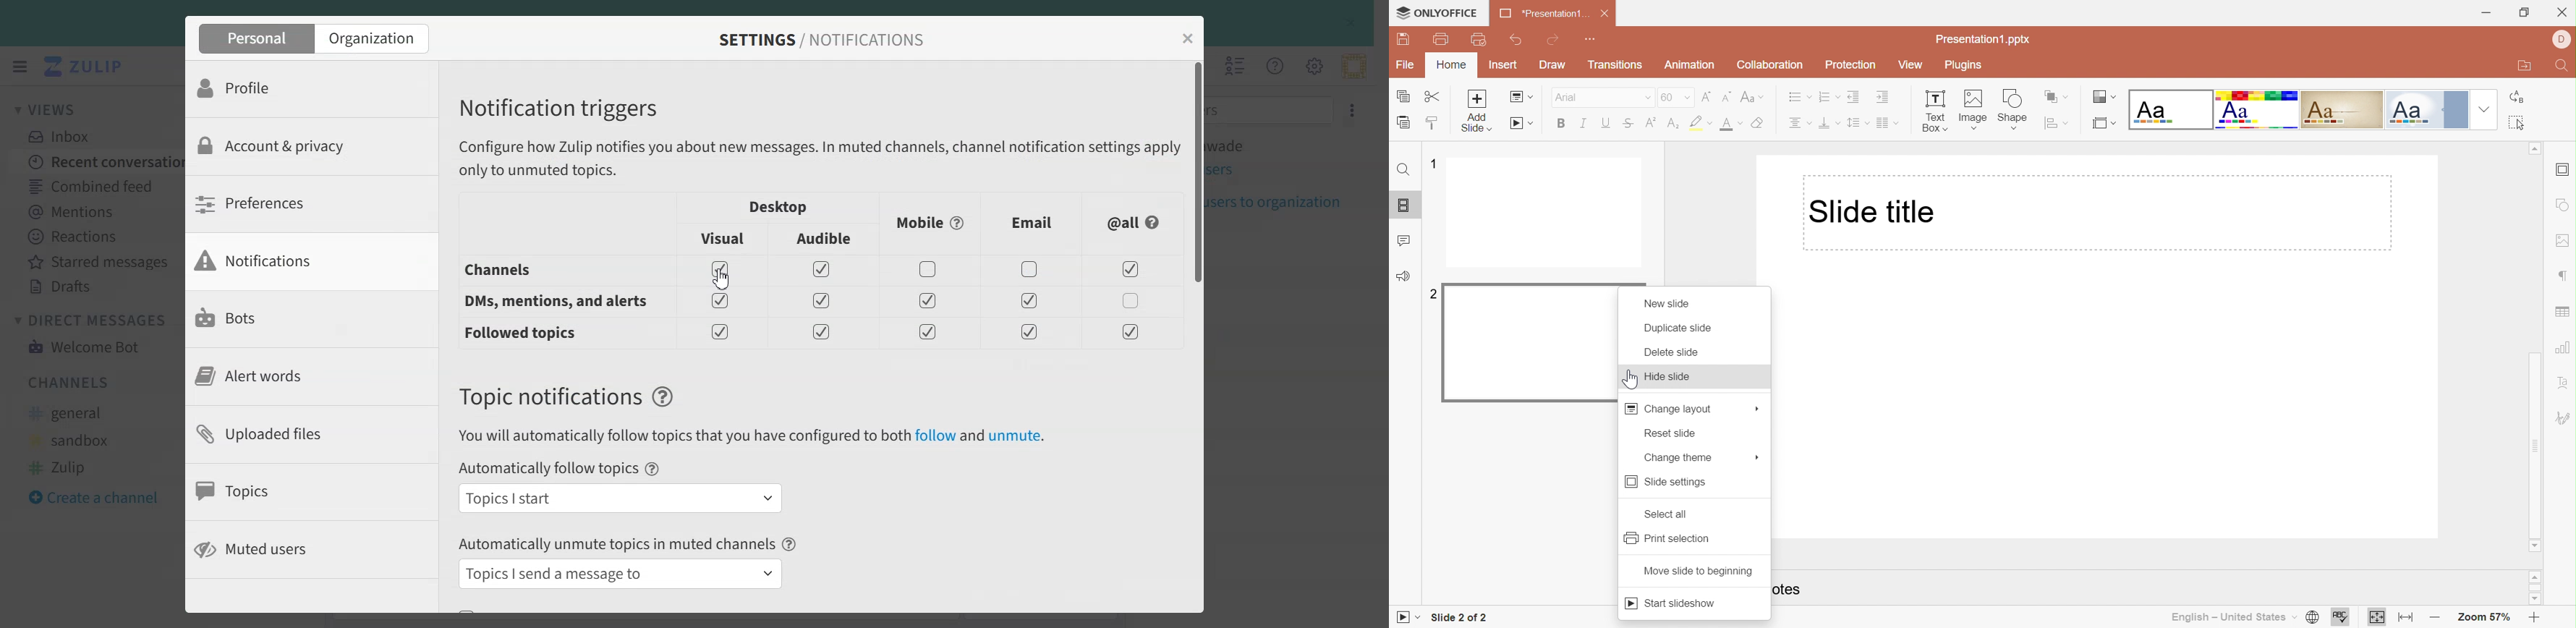 Image resolution: width=2576 pixels, height=644 pixels. What do you see at coordinates (375, 38) in the screenshot?
I see `Organization` at bounding box center [375, 38].